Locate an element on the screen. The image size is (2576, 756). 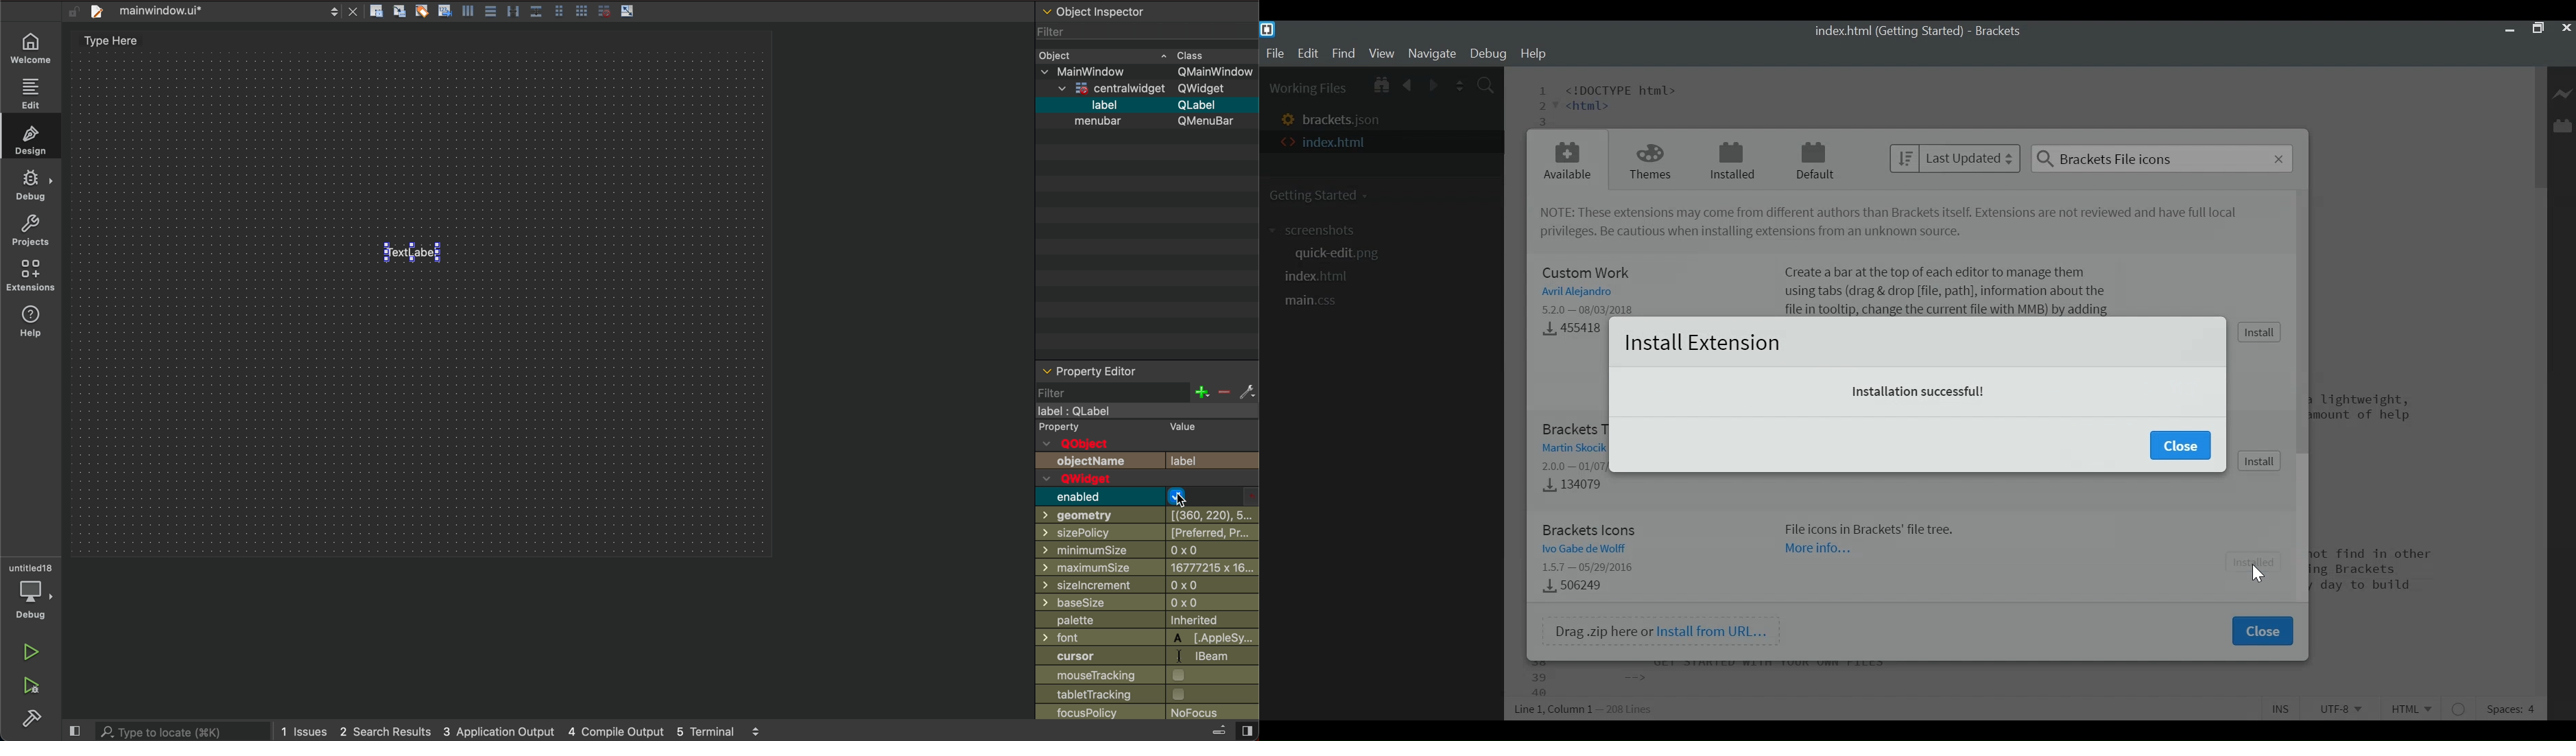
Installed is located at coordinates (1732, 161).